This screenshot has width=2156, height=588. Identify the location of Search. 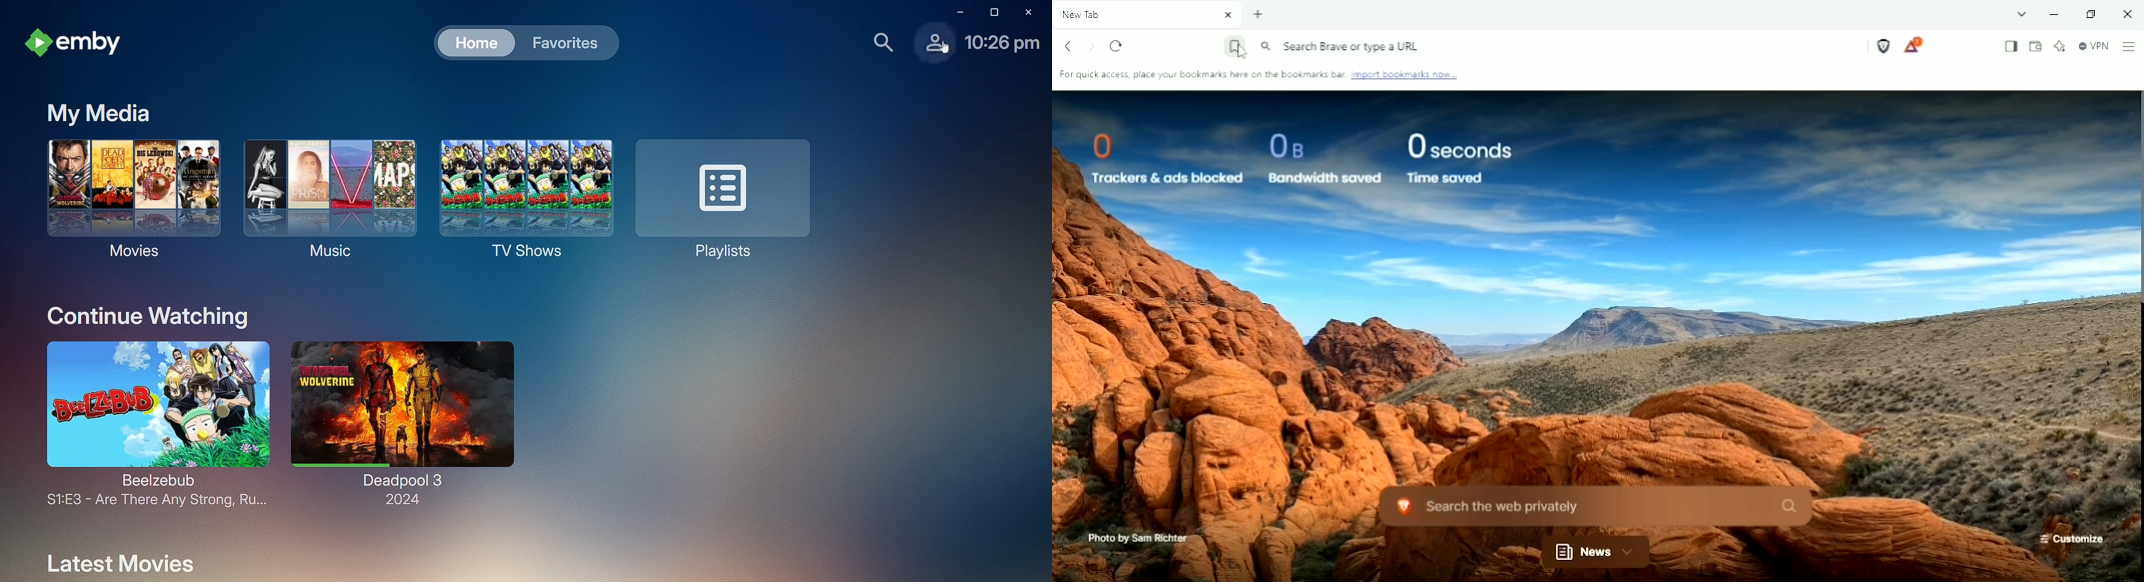
(882, 43).